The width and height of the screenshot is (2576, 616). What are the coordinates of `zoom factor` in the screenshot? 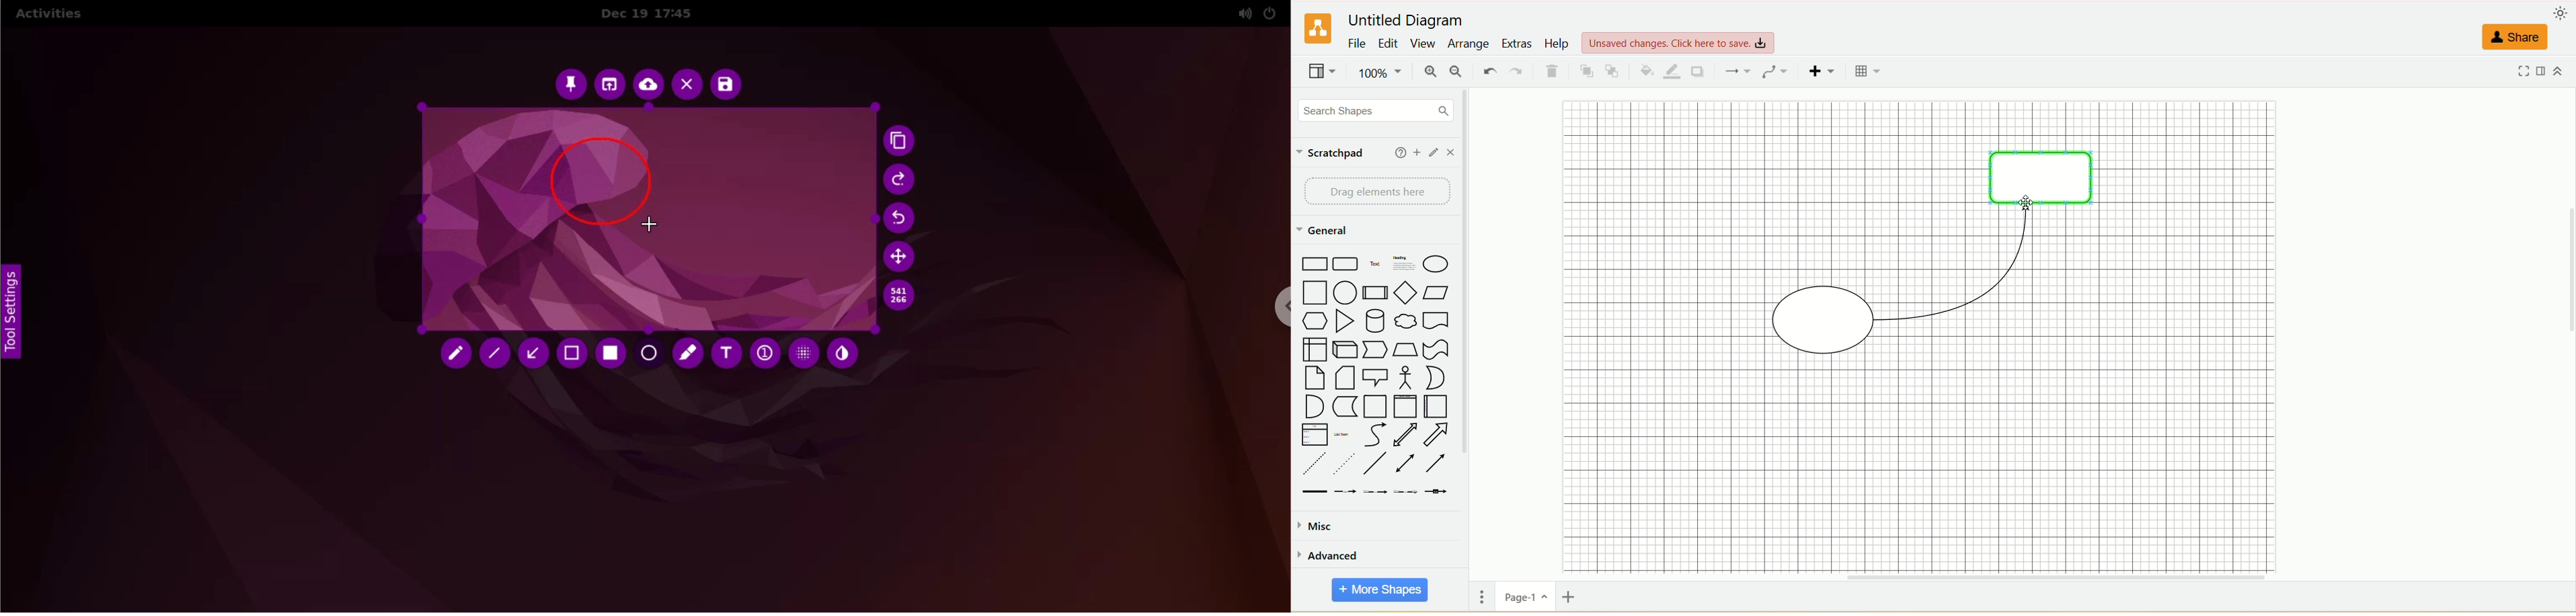 It's located at (1379, 74).